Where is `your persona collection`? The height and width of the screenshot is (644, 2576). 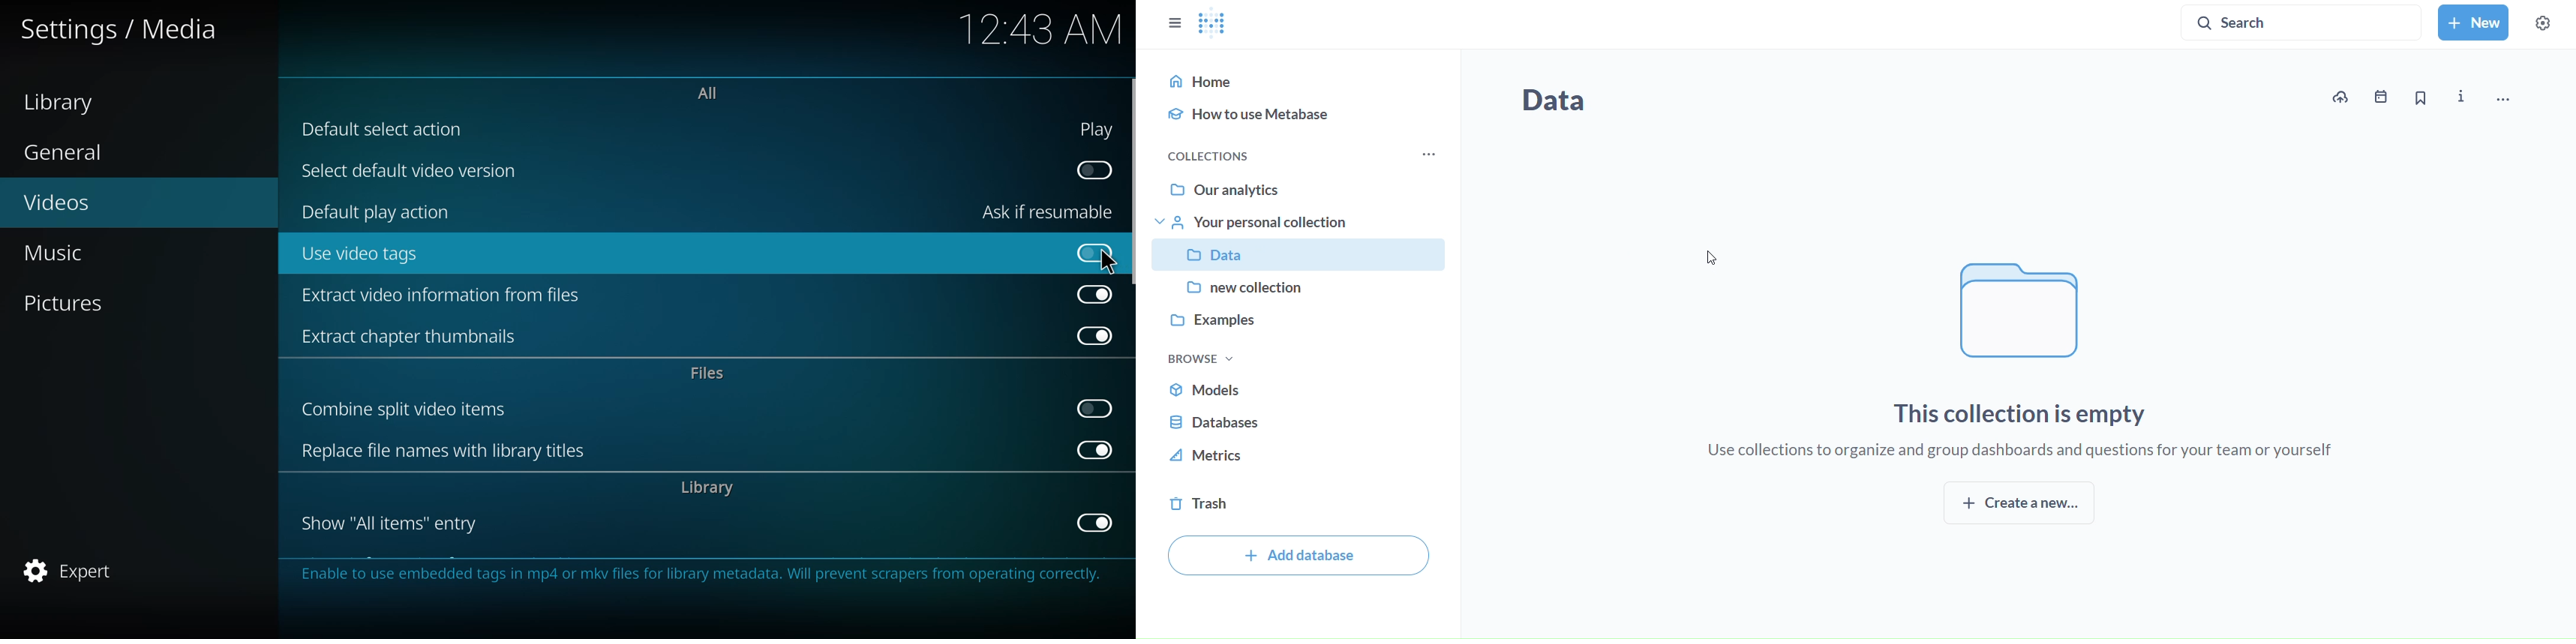
your persona collection is located at coordinates (1299, 220).